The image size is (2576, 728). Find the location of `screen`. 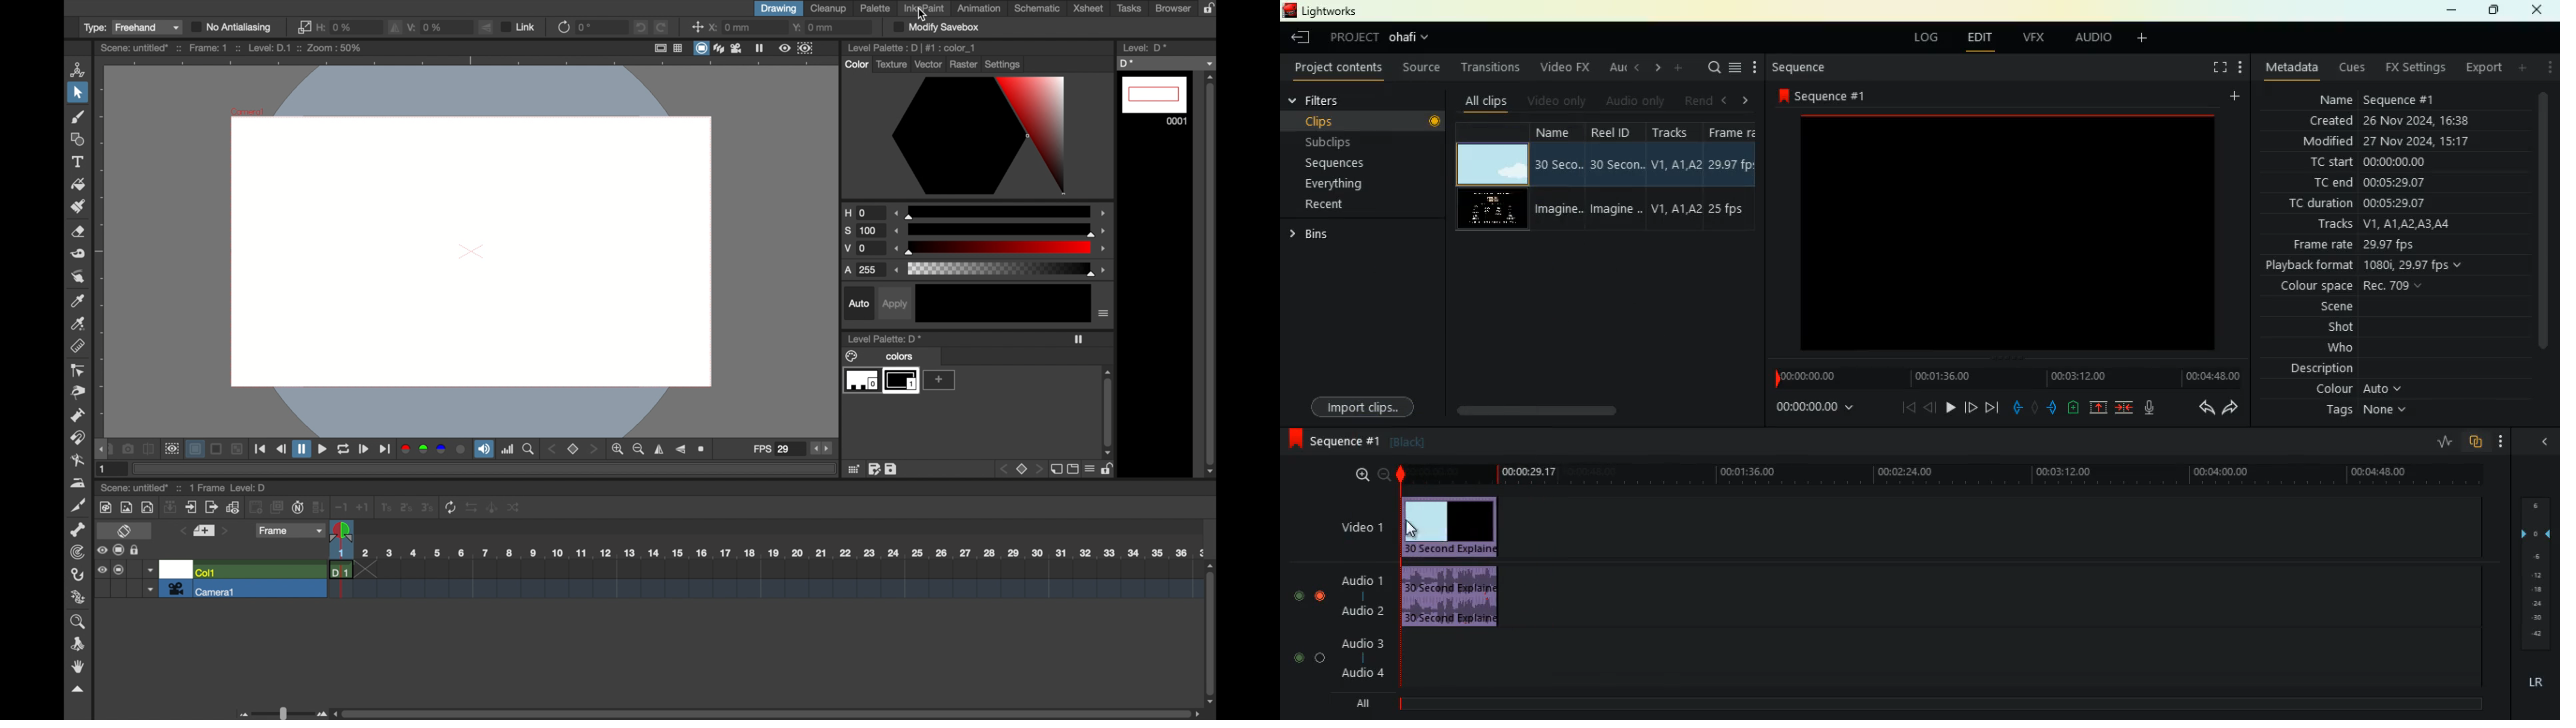

screen is located at coordinates (701, 48).